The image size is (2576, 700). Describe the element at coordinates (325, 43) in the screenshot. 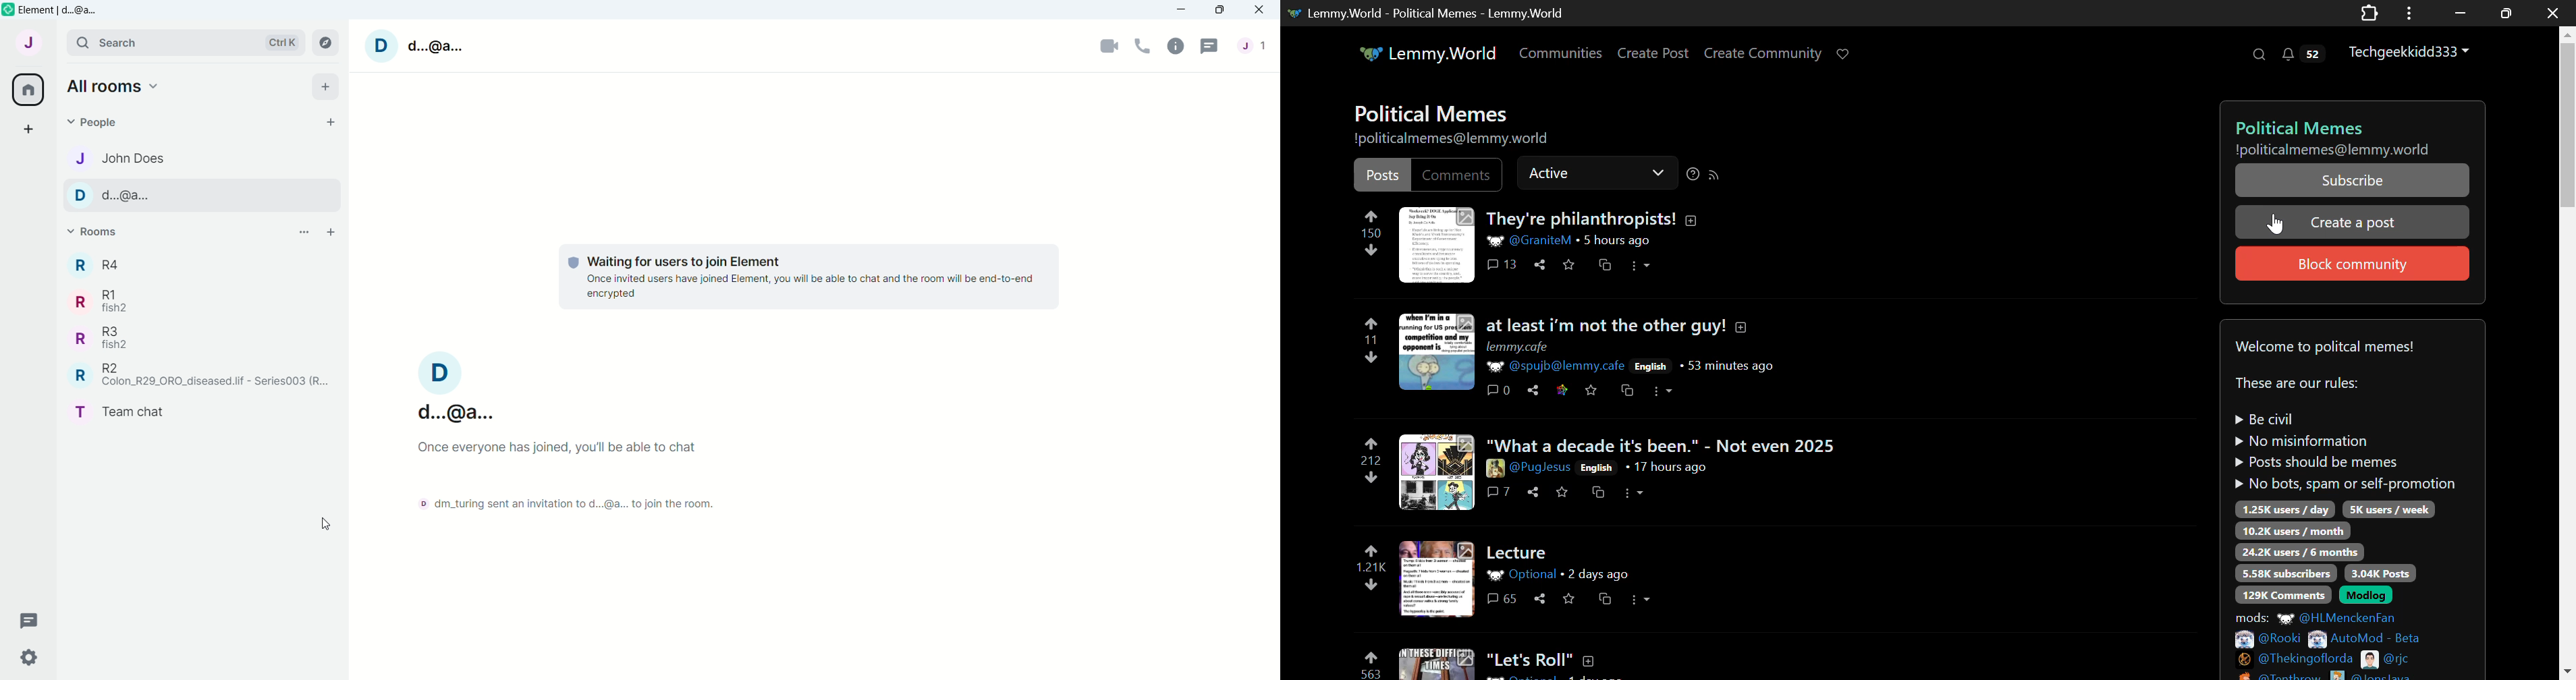

I see `explore rooms` at that location.